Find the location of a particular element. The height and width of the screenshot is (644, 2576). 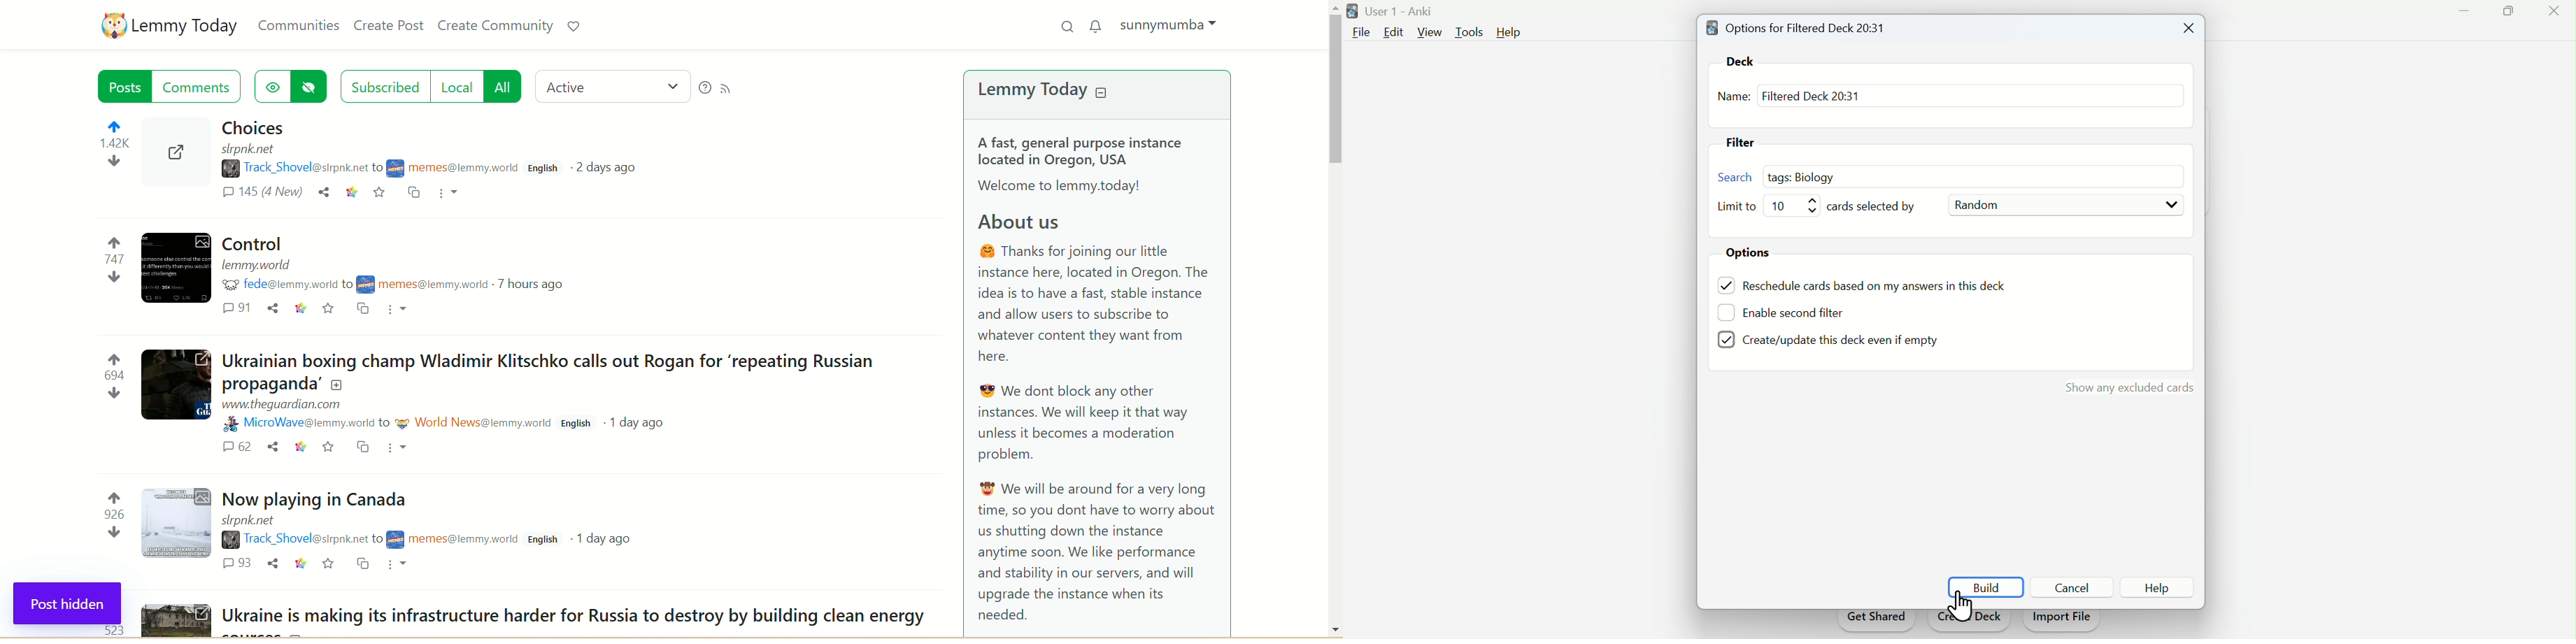

create post is located at coordinates (391, 27).